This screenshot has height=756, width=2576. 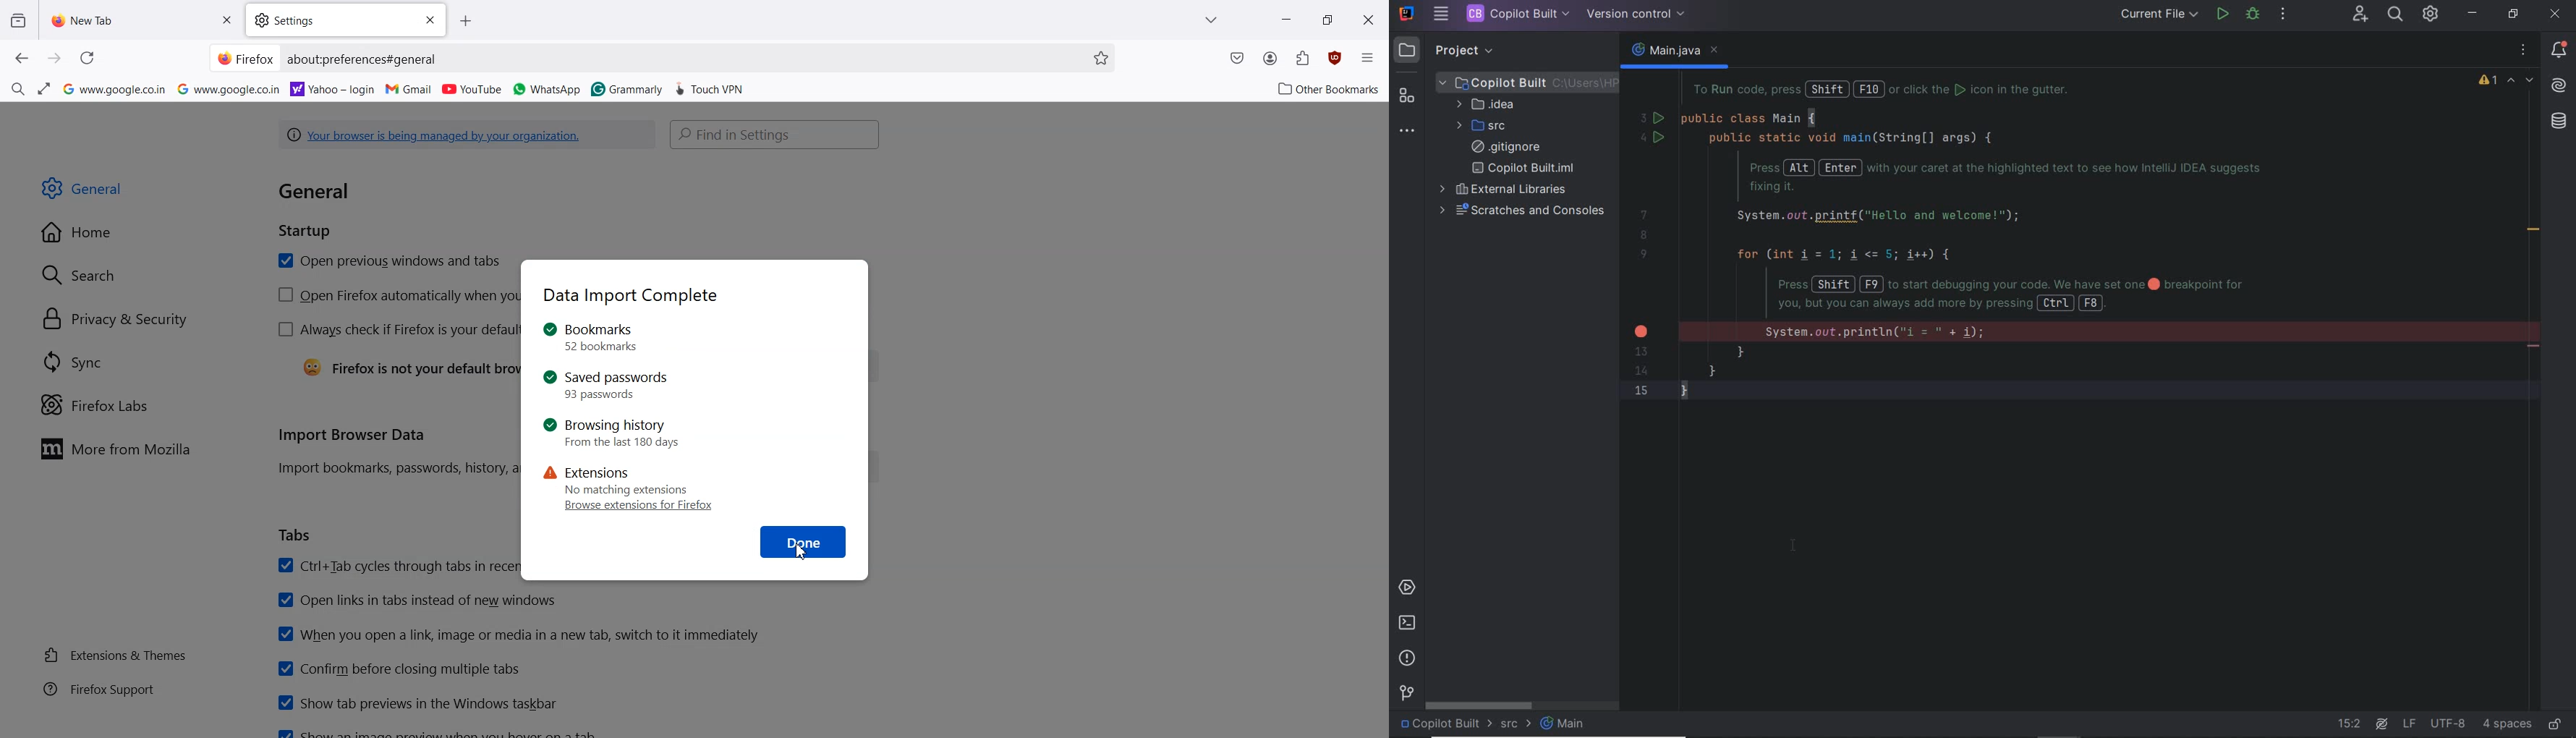 I want to click on Yahoo Bookmark, so click(x=333, y=88).